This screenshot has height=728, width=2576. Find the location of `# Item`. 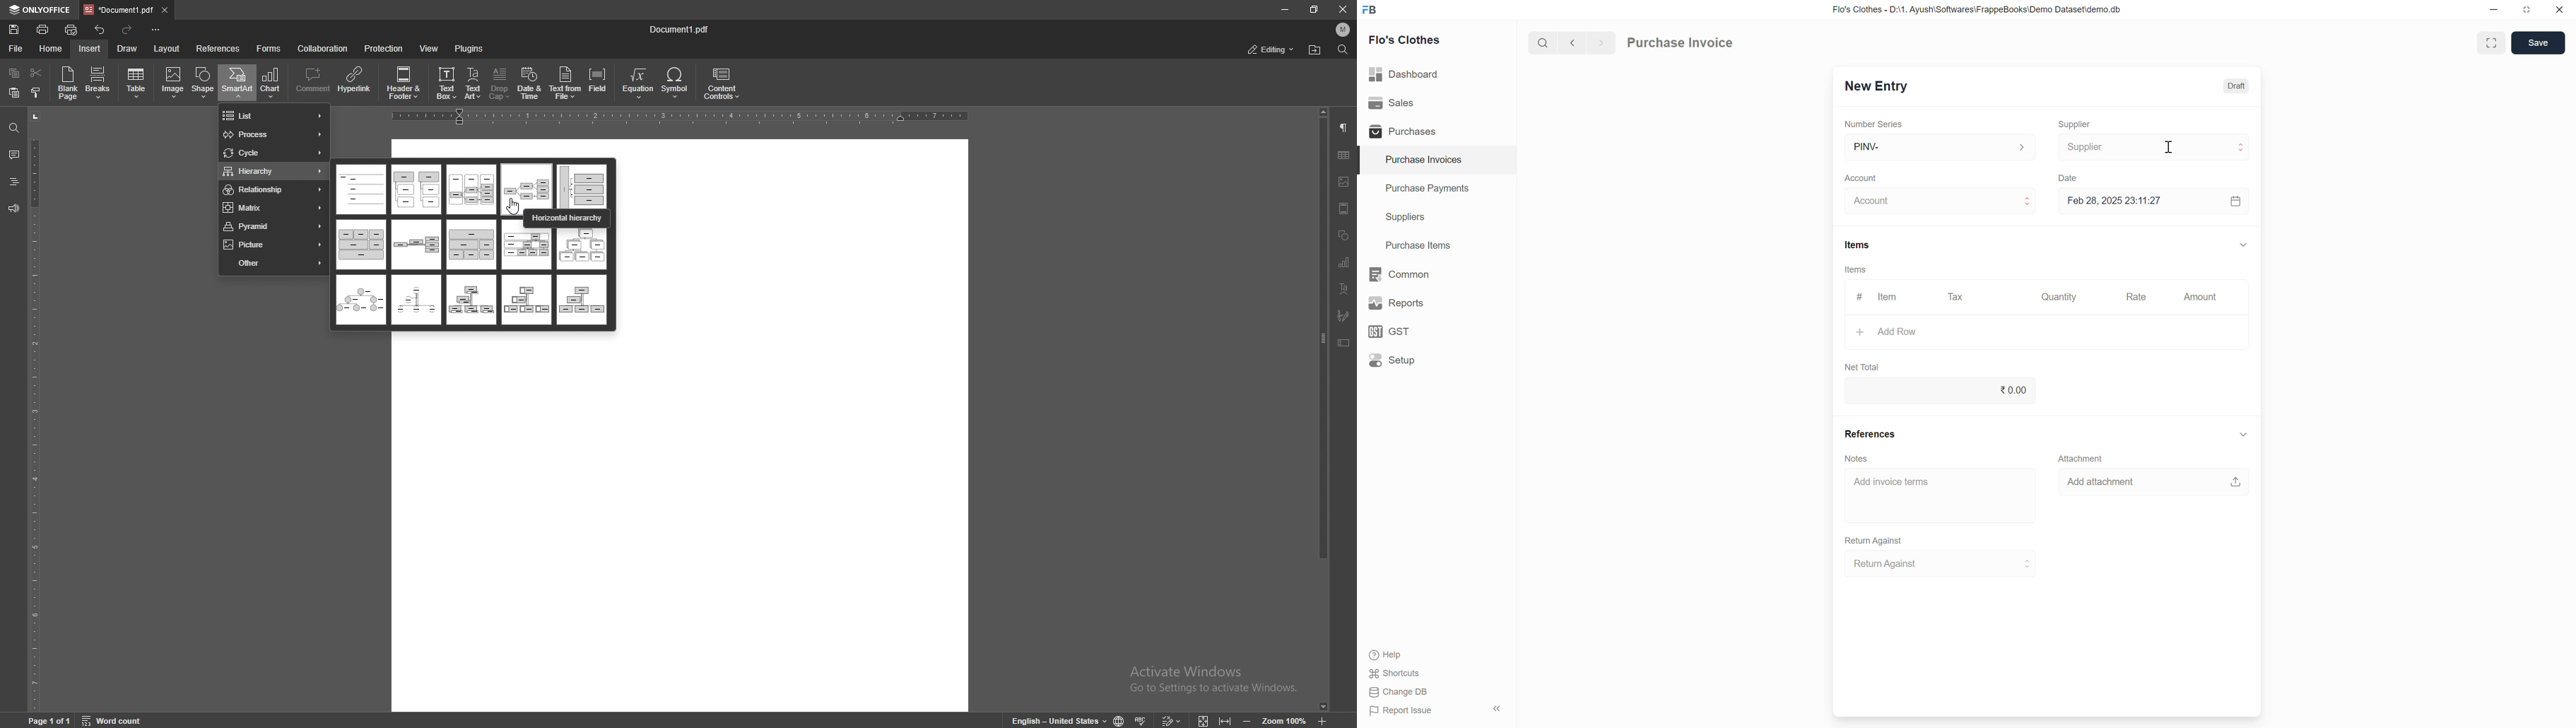

# Item is located at coordinates (1880, 296).